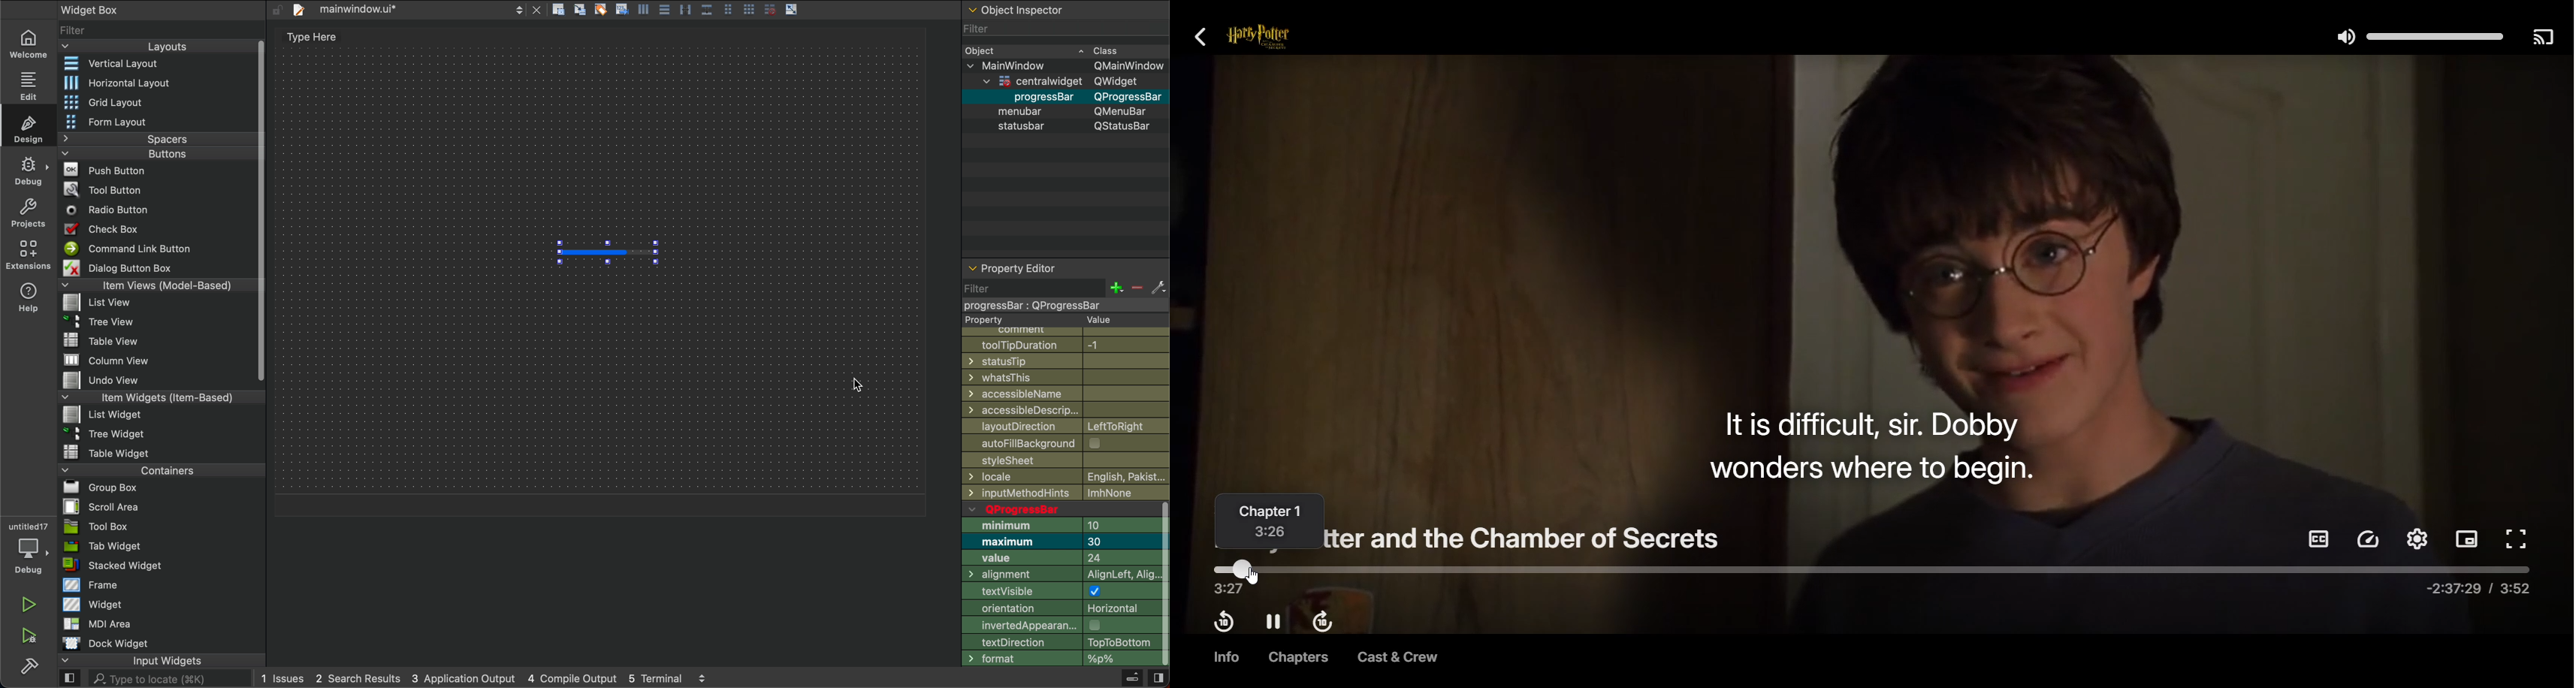 The image size is (2576, 700). What do you see at coordinates (607, 251) in the screenshot?
I see `progress bar` at bounding box center [607, 251].